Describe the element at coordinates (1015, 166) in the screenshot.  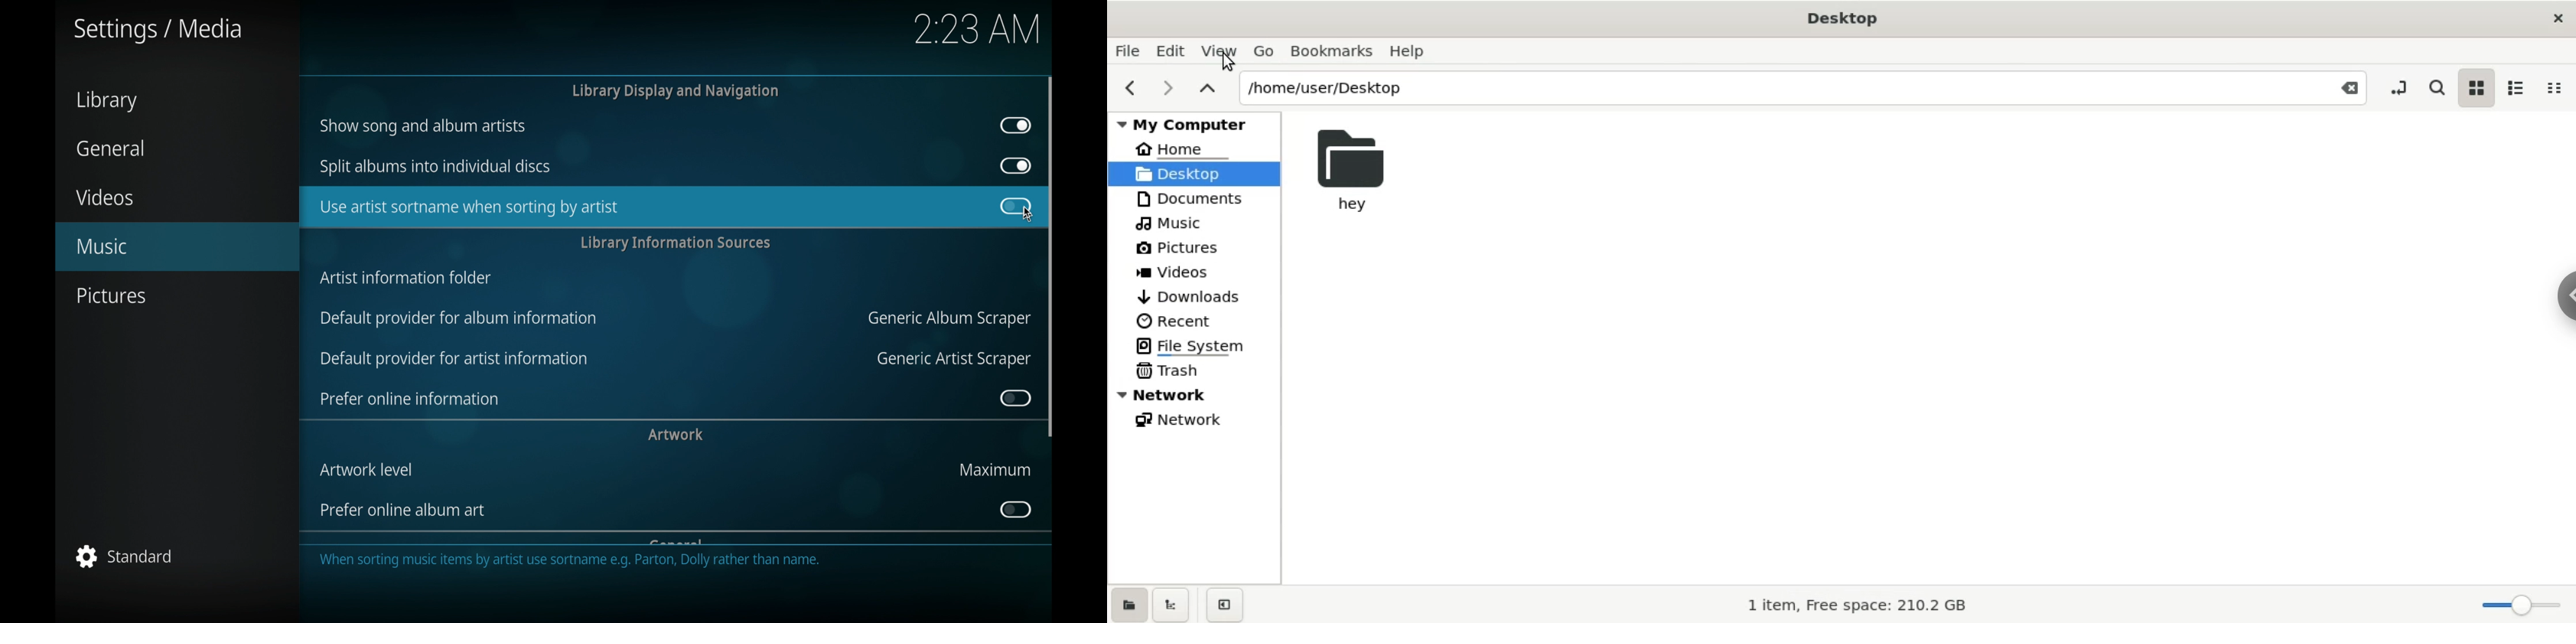
I see `toggle button` at that location.